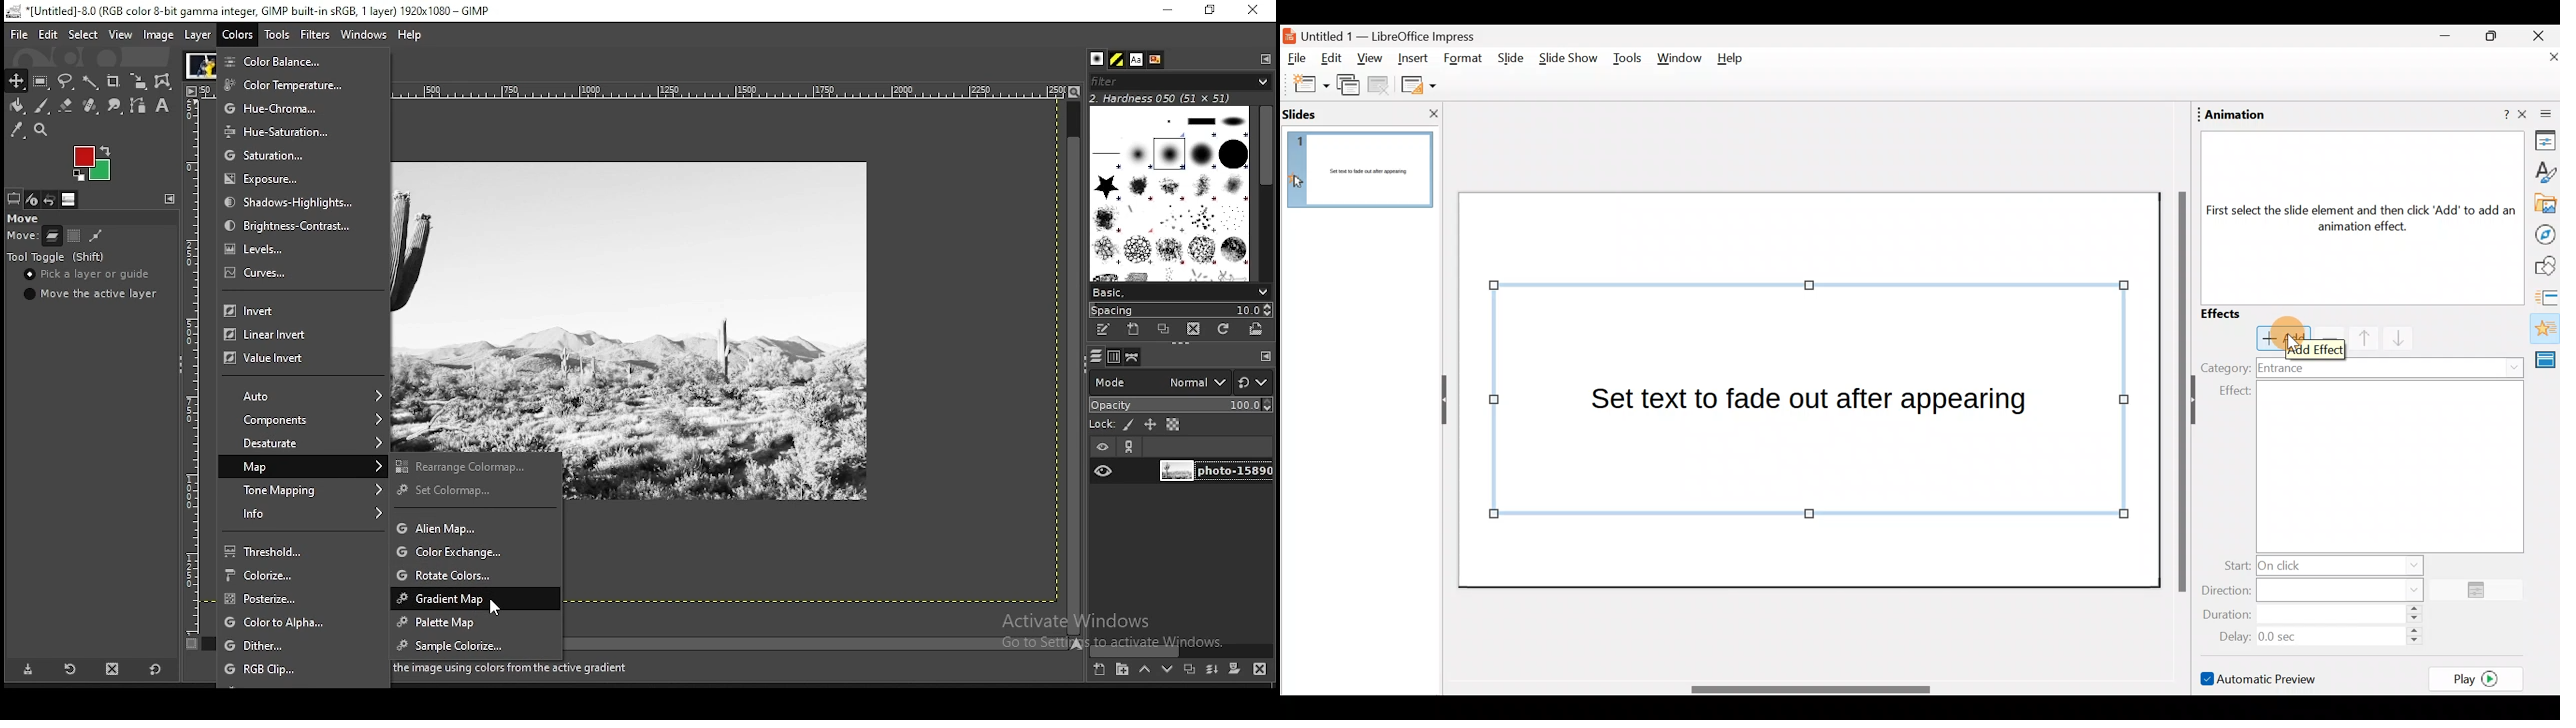 Image resolution: width=2576 pixels, height=728 pixels. Describe the element at coordinates (1260, 668) in the screenshot. I see `delete this layer` at that location.